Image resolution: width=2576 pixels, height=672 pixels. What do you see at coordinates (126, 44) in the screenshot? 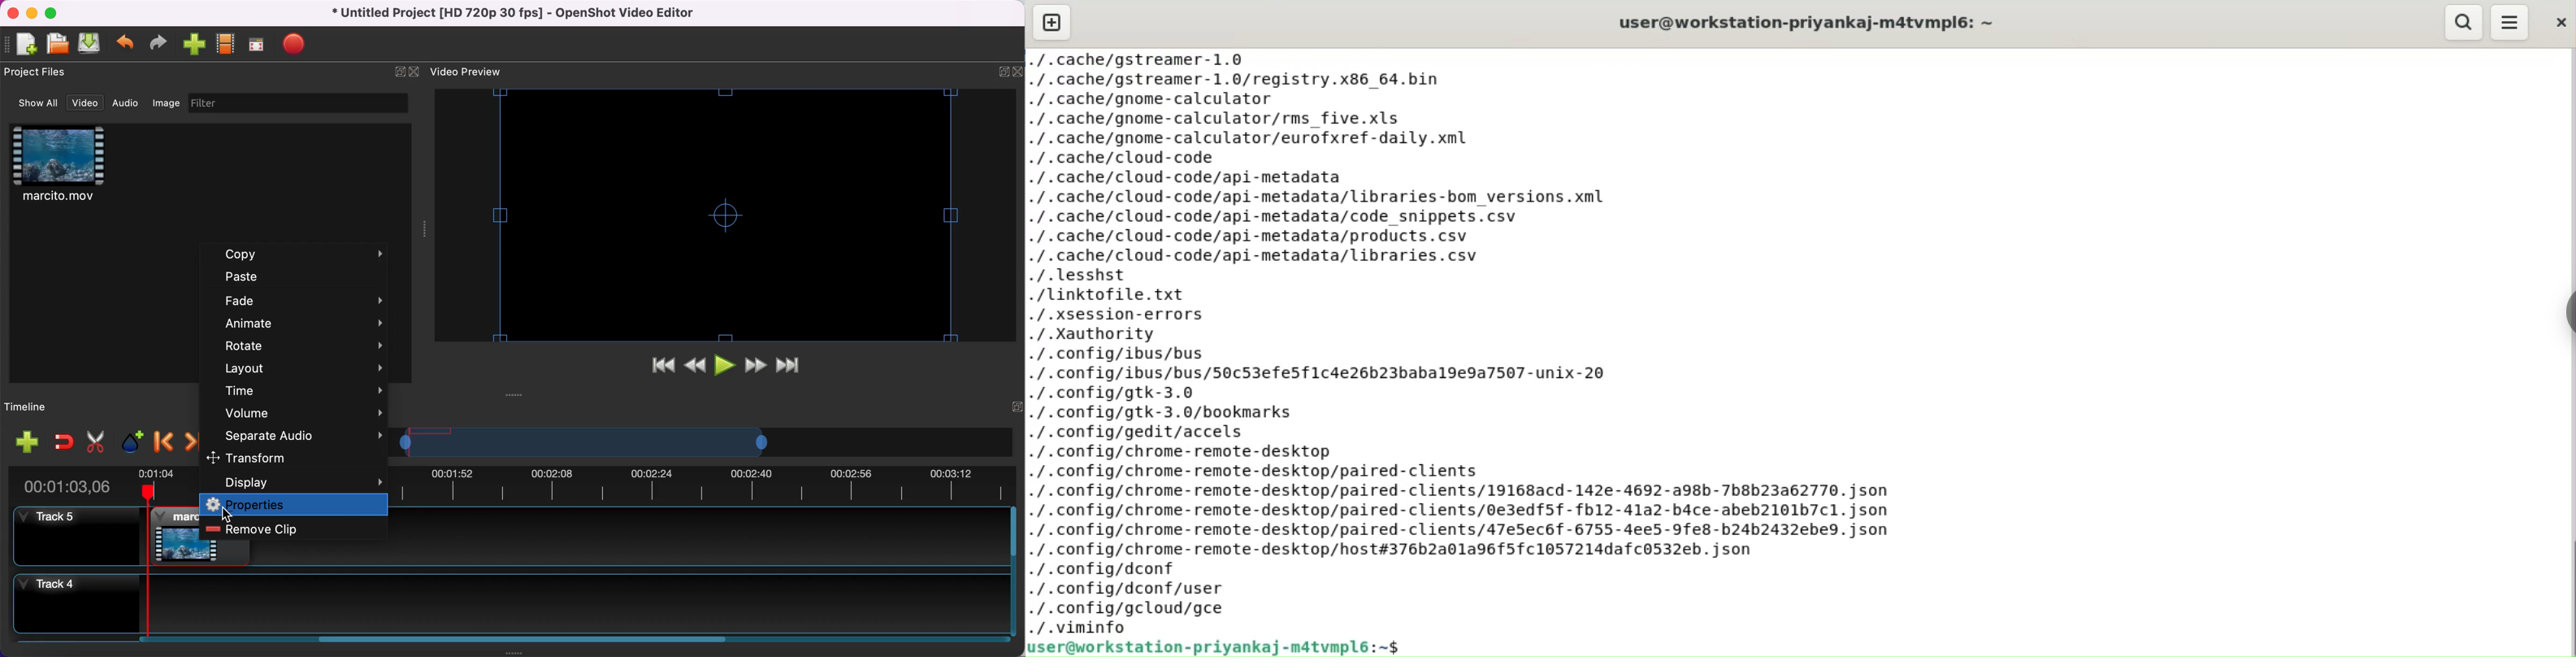
I see `undo` at bounding box center [126, 44].